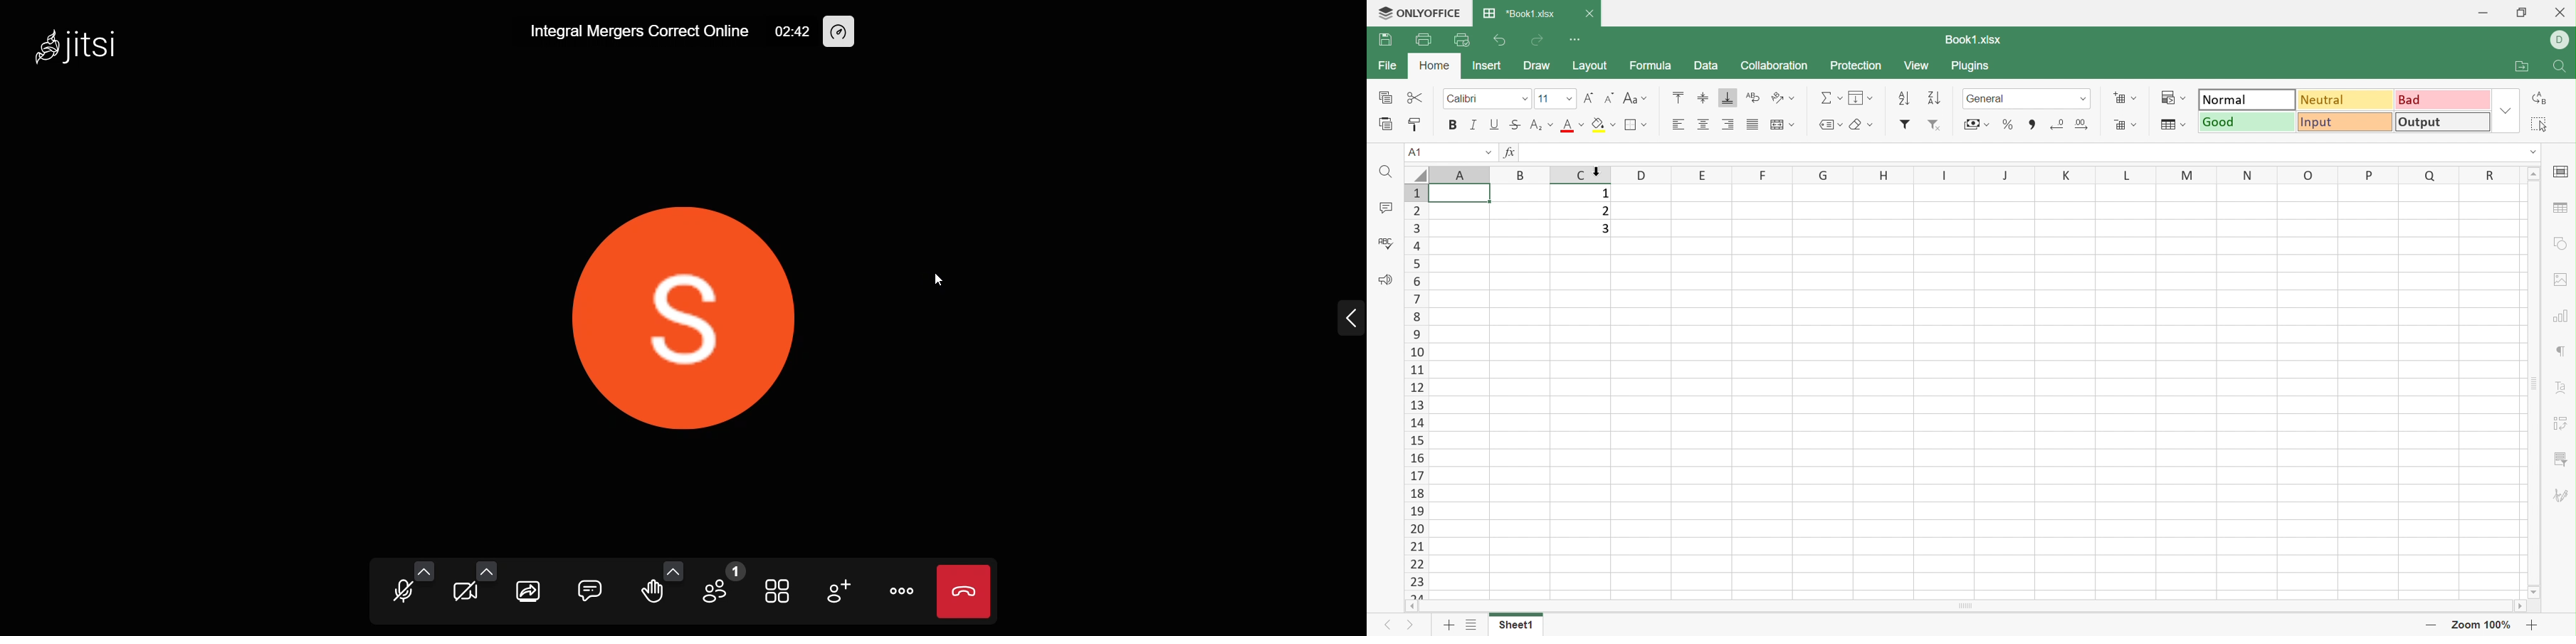 The height and width of the screenshot is (644, 2576). Describe the element at coordinates (1515, 124) in the screenshot. I see `Strikethrough` at that location.